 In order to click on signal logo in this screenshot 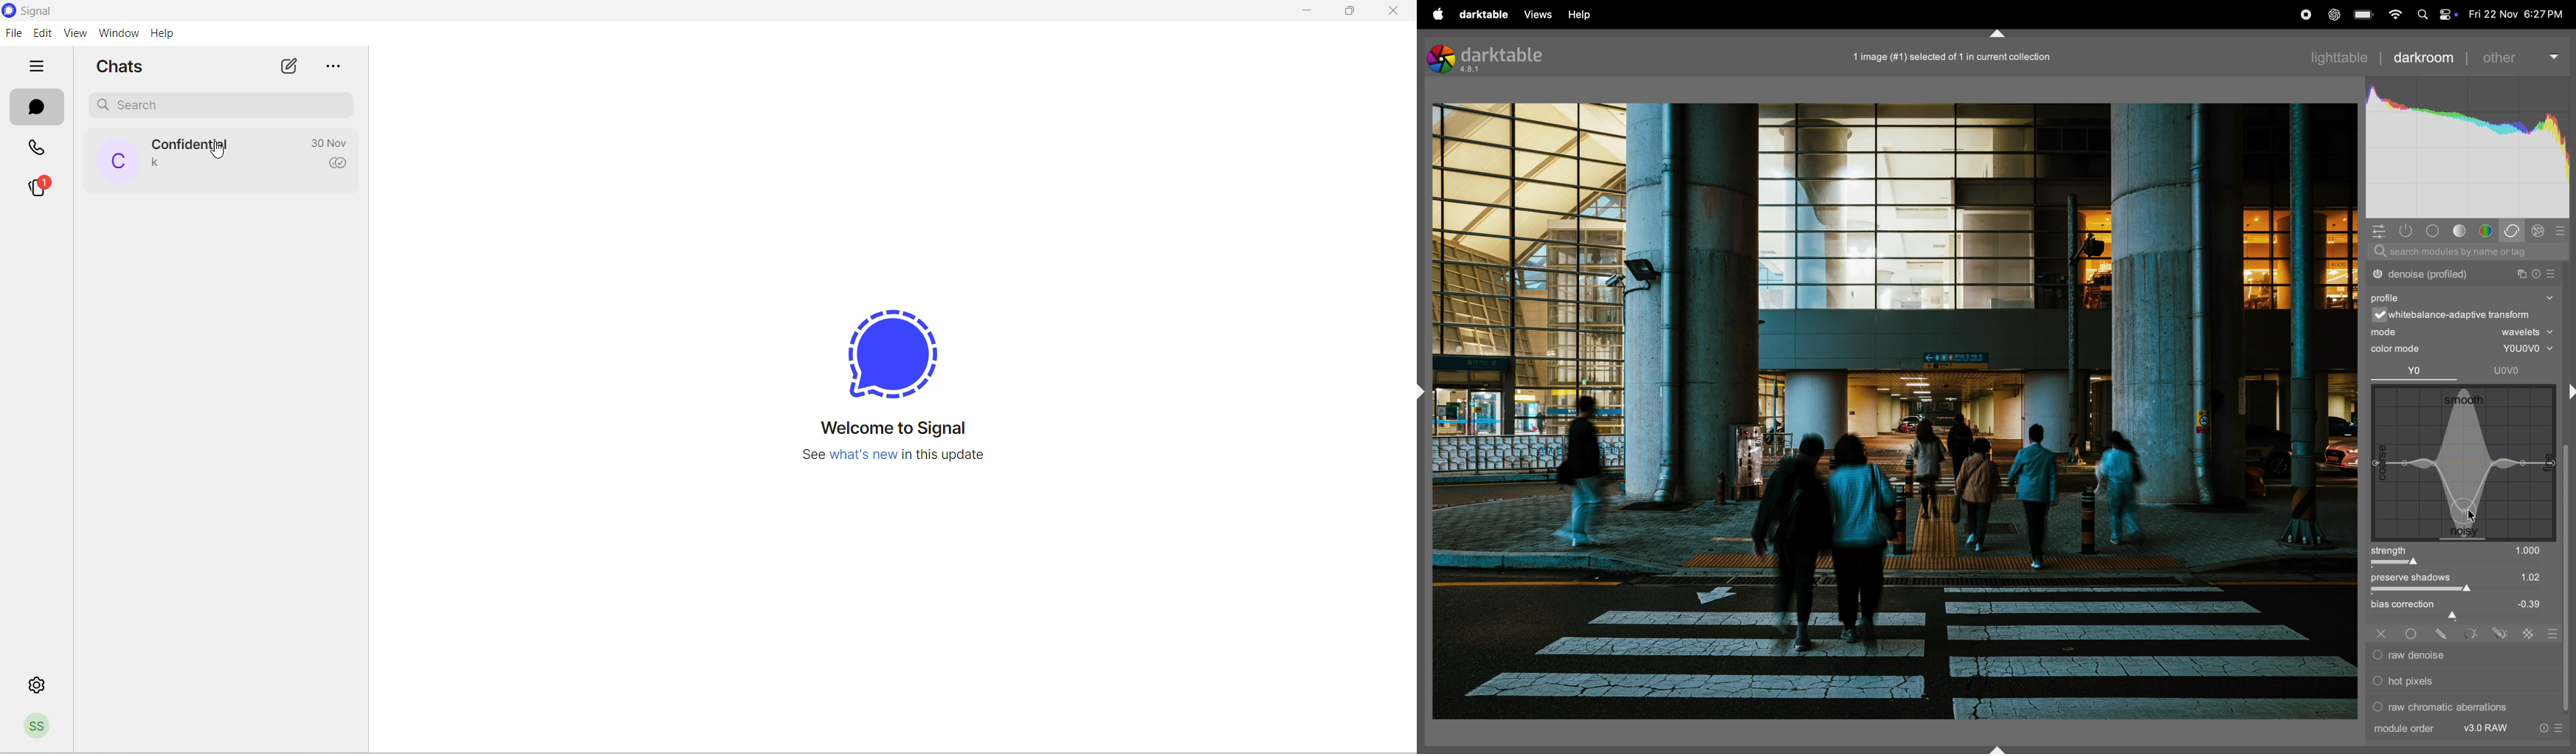, I will do `click(894, 353)`.